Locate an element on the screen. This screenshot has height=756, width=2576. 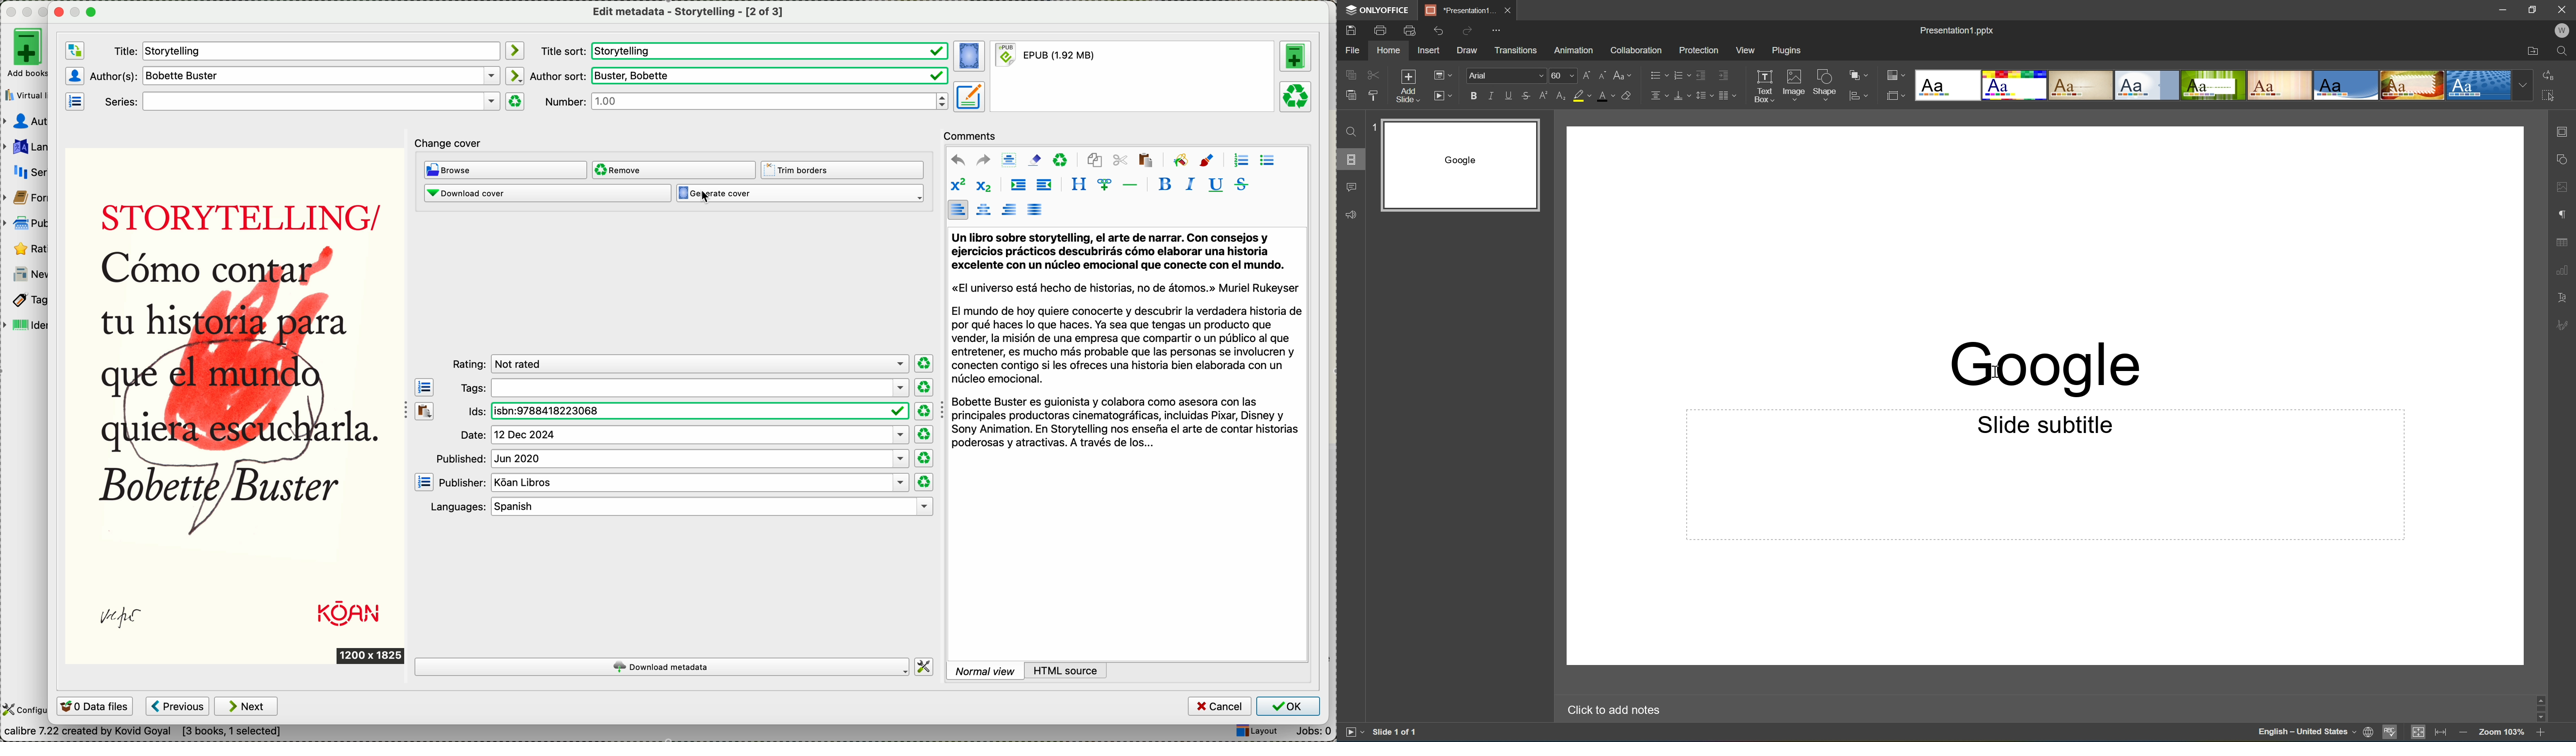
rating is located at coordinates (680, 364).